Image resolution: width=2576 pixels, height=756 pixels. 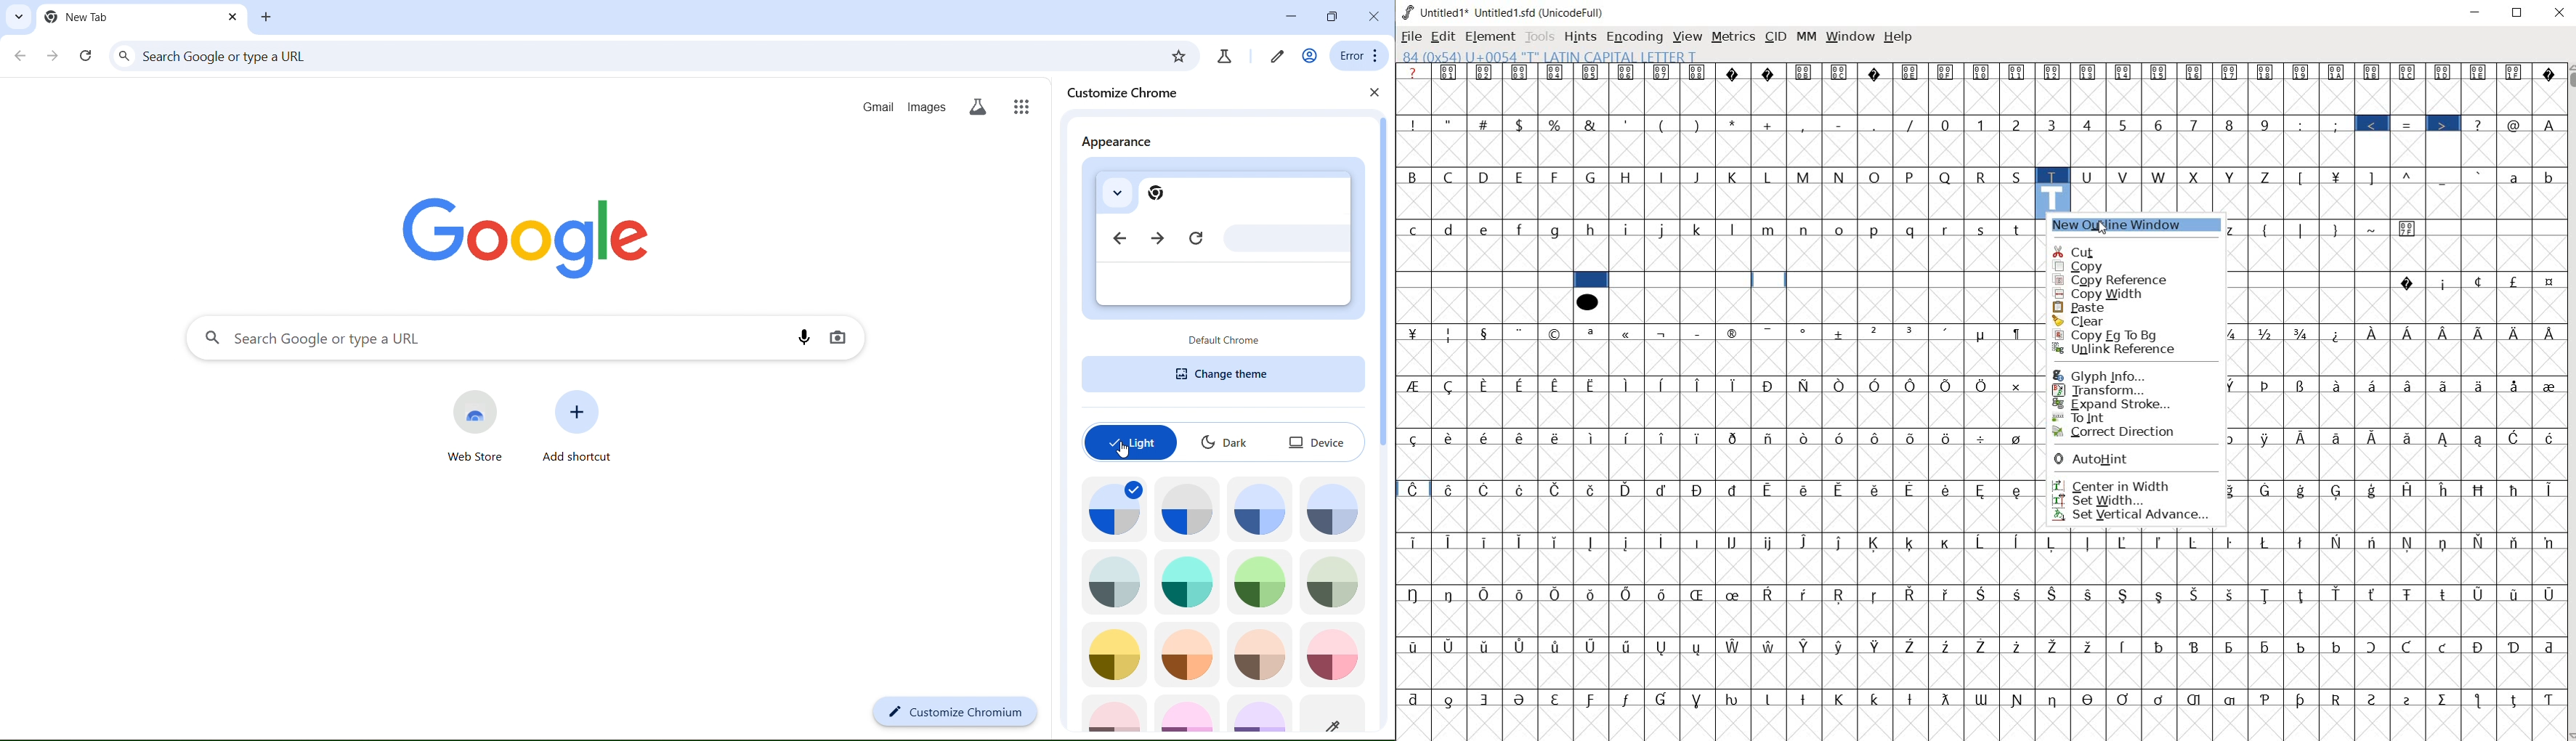 I want to click on Symbol, so click(x=1699, y=698).